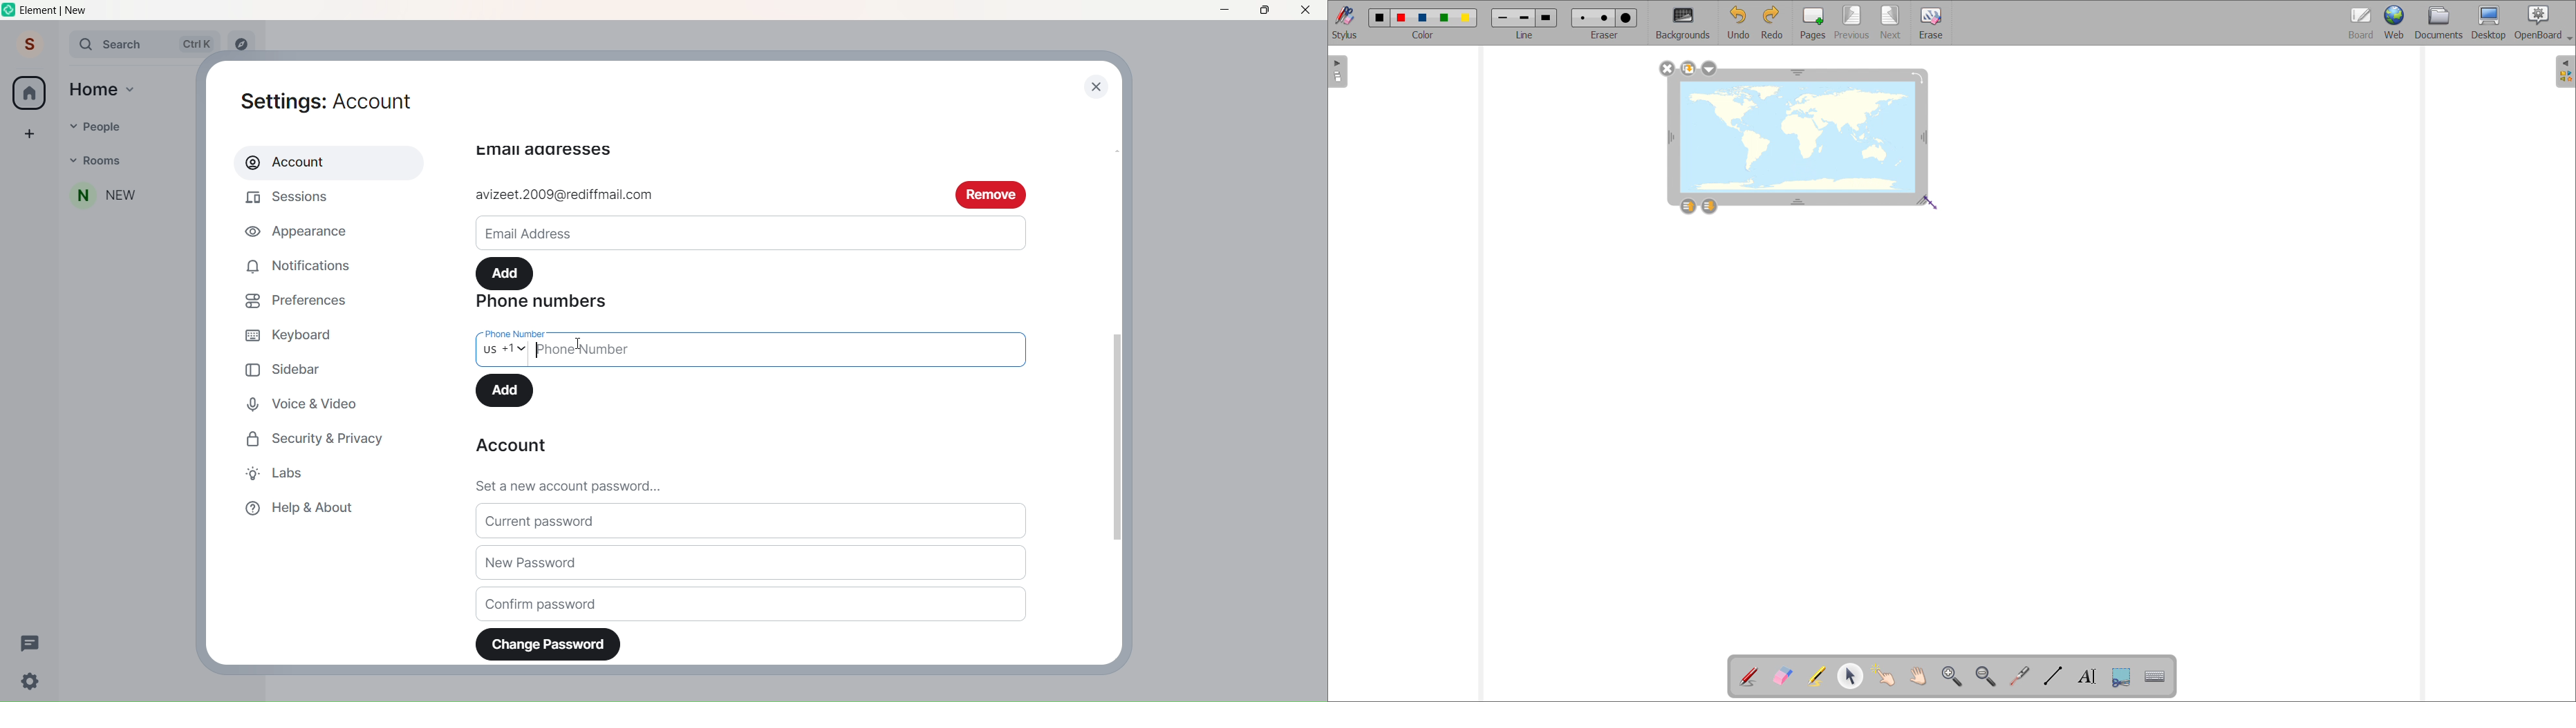 This screenshot has width=2576, height=728. I want to click on Home dropdown, so click(131, 88).